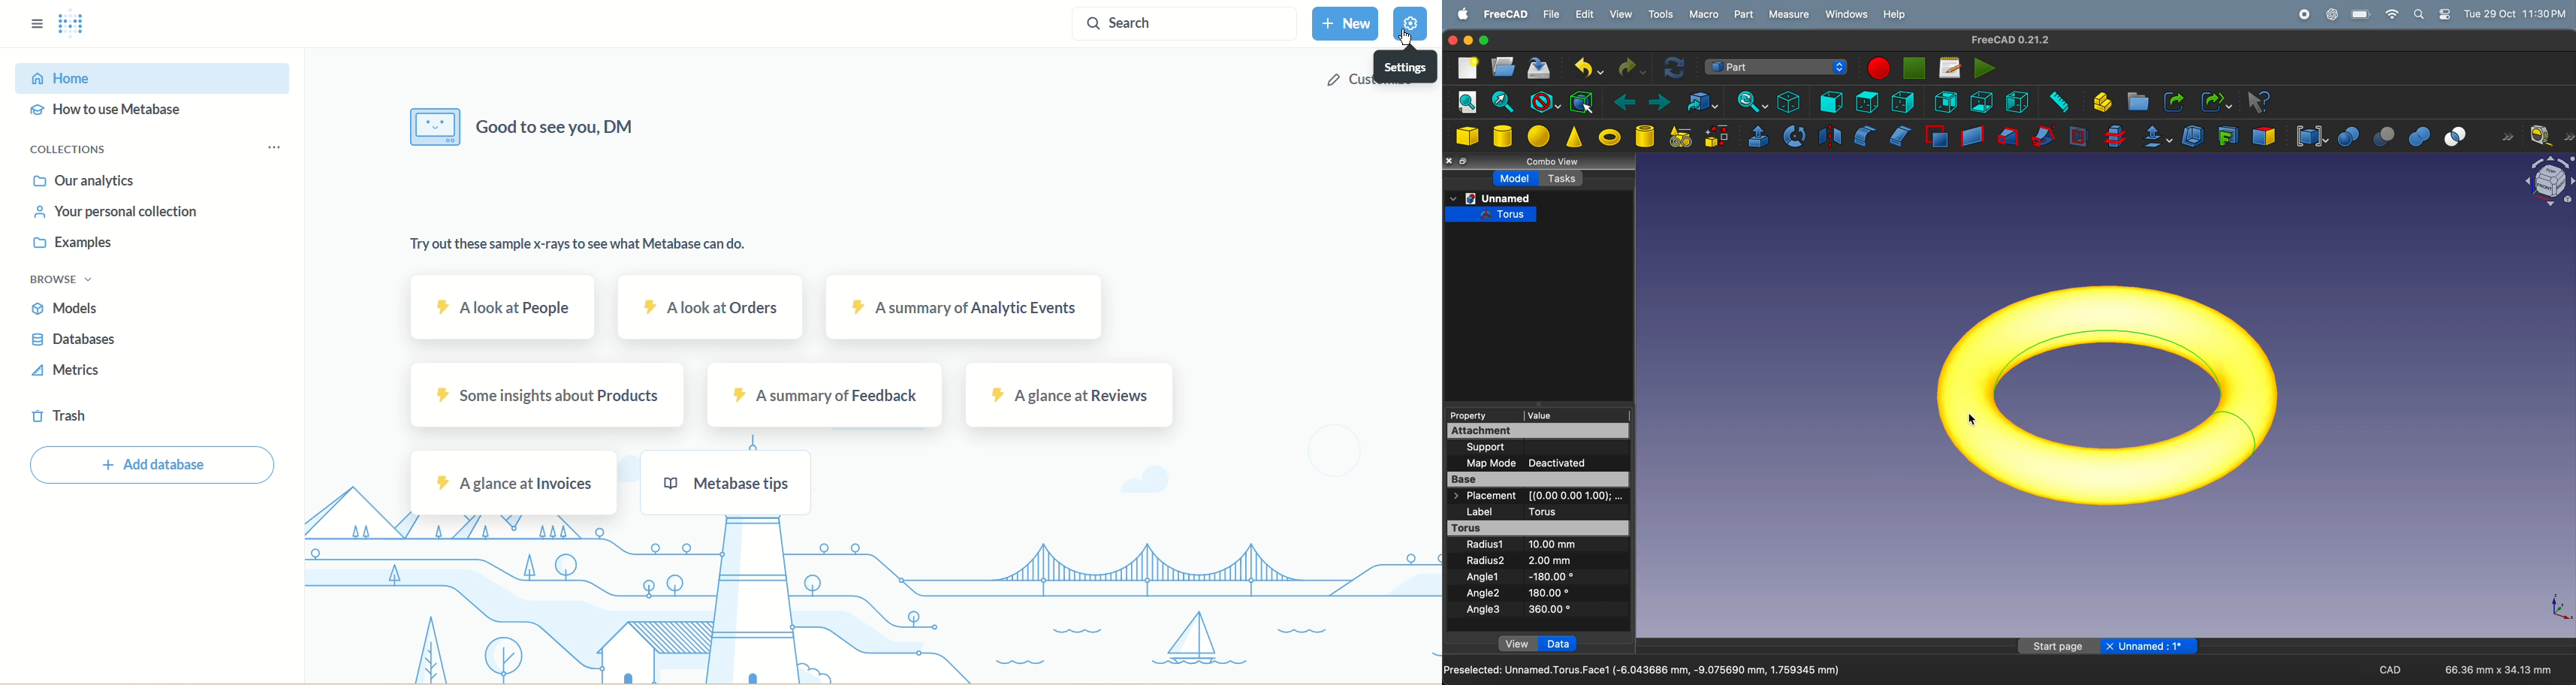 This screenshot has width=2576, height=700. I want to click on settings, so click(2445, 14).